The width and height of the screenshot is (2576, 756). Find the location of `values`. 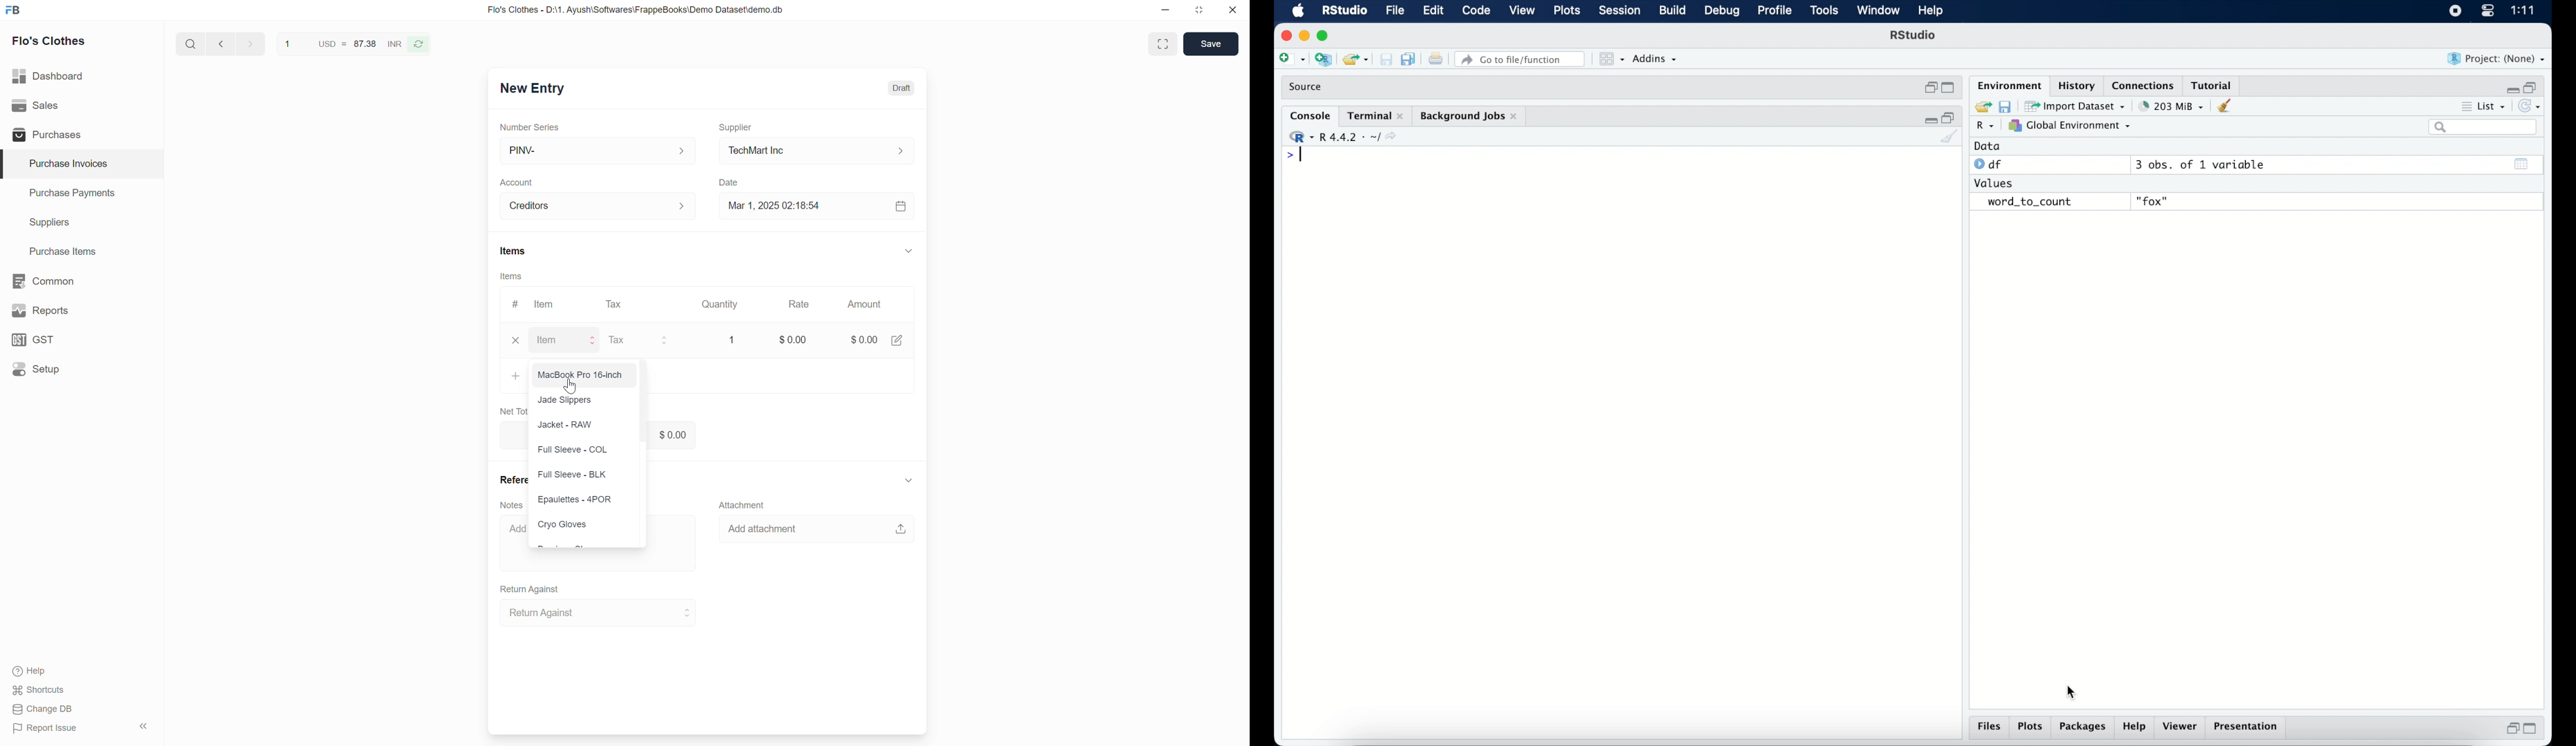

values is located at coordinates (1995, 182).